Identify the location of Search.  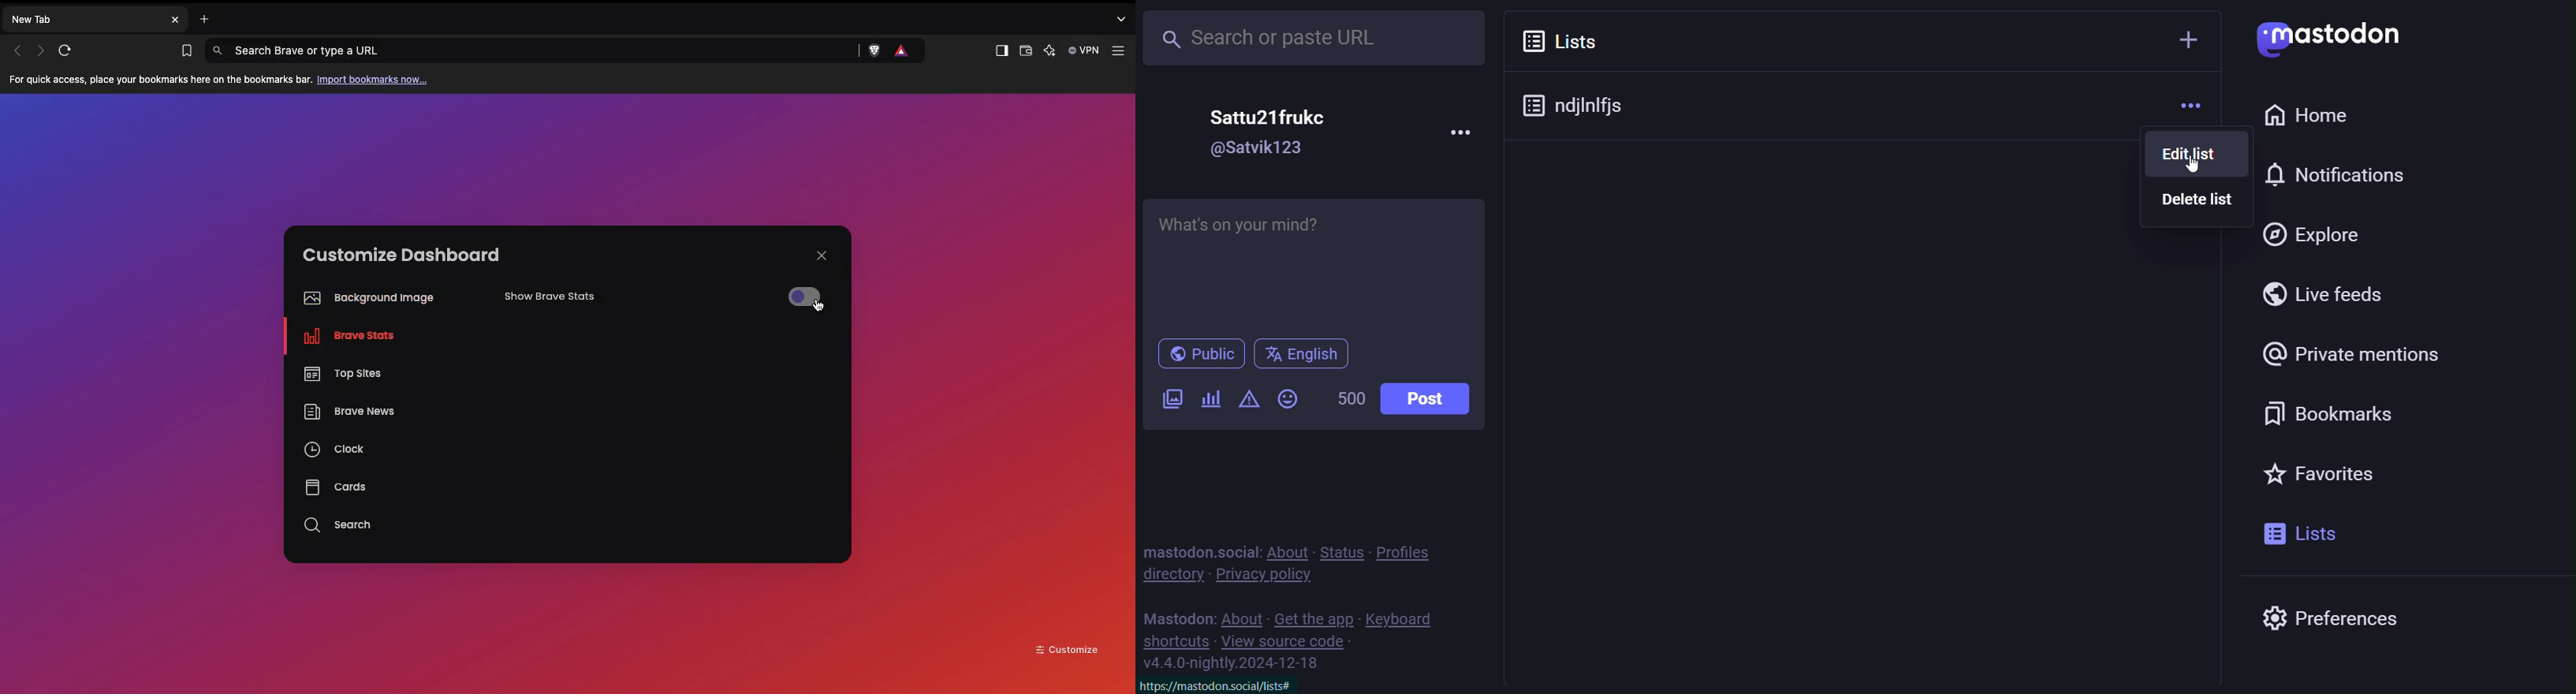
(340, 525).